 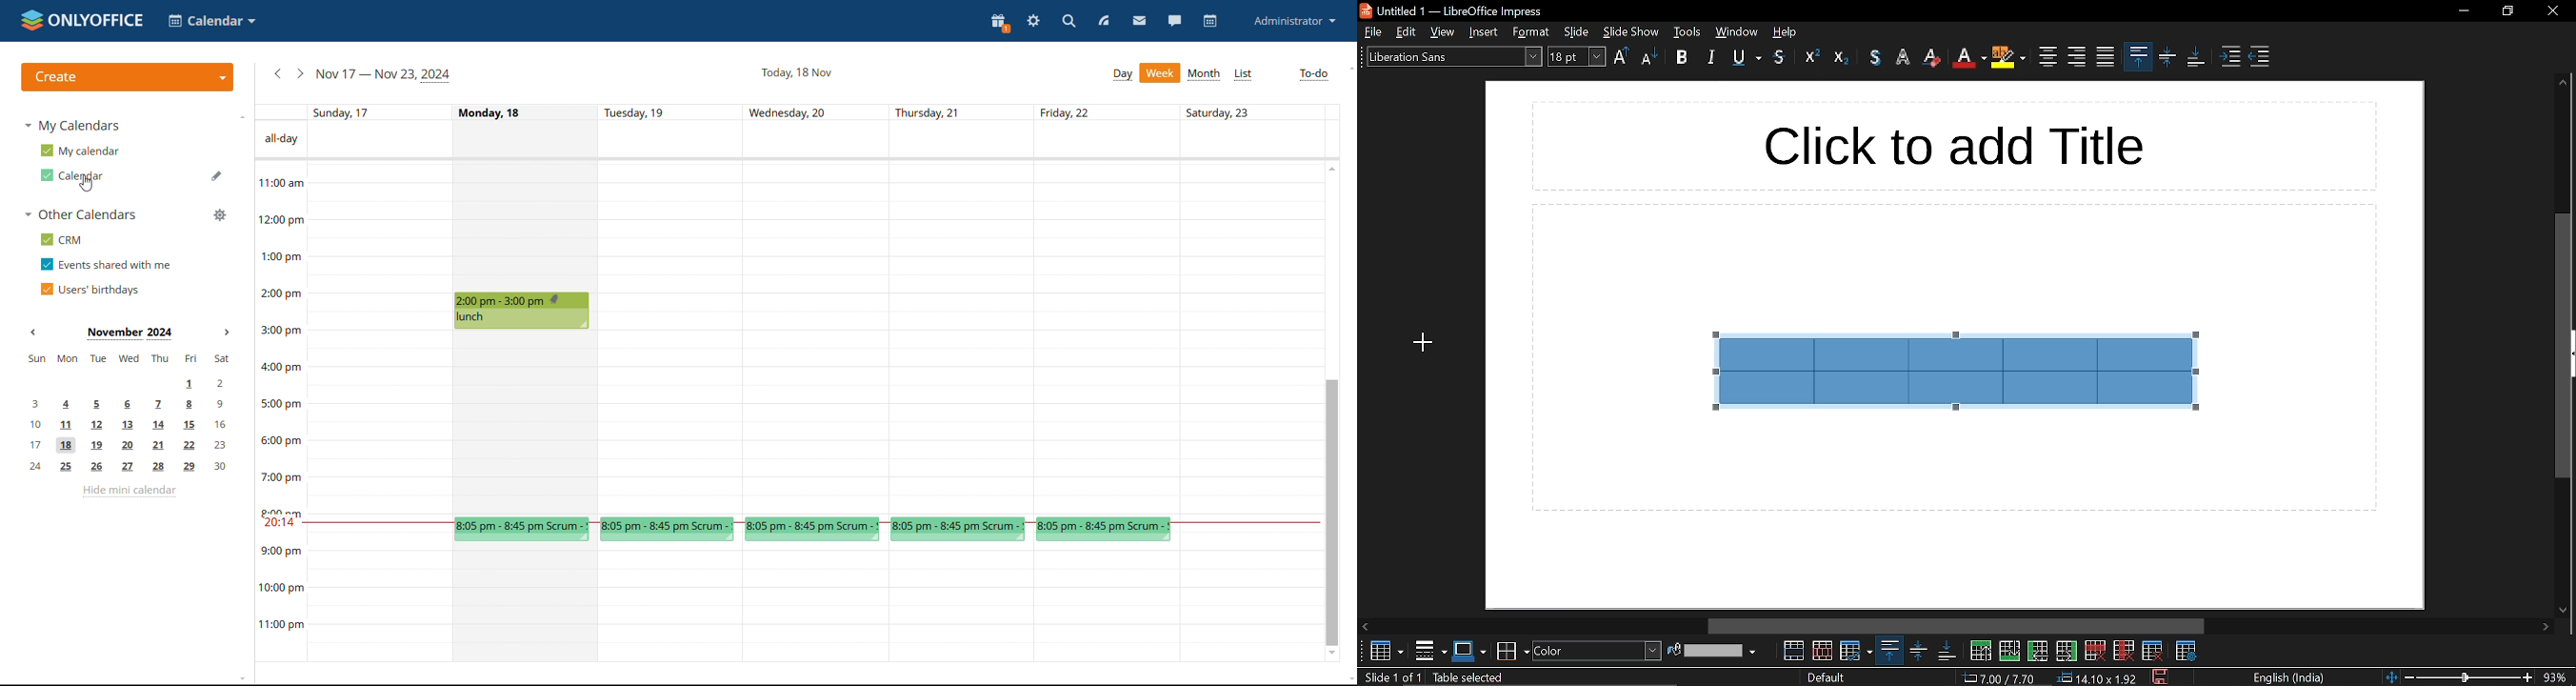 What do you see at coordinates (1632, 31) in the screenshot?
I see `slide show` at bounding box center [1632, 31].